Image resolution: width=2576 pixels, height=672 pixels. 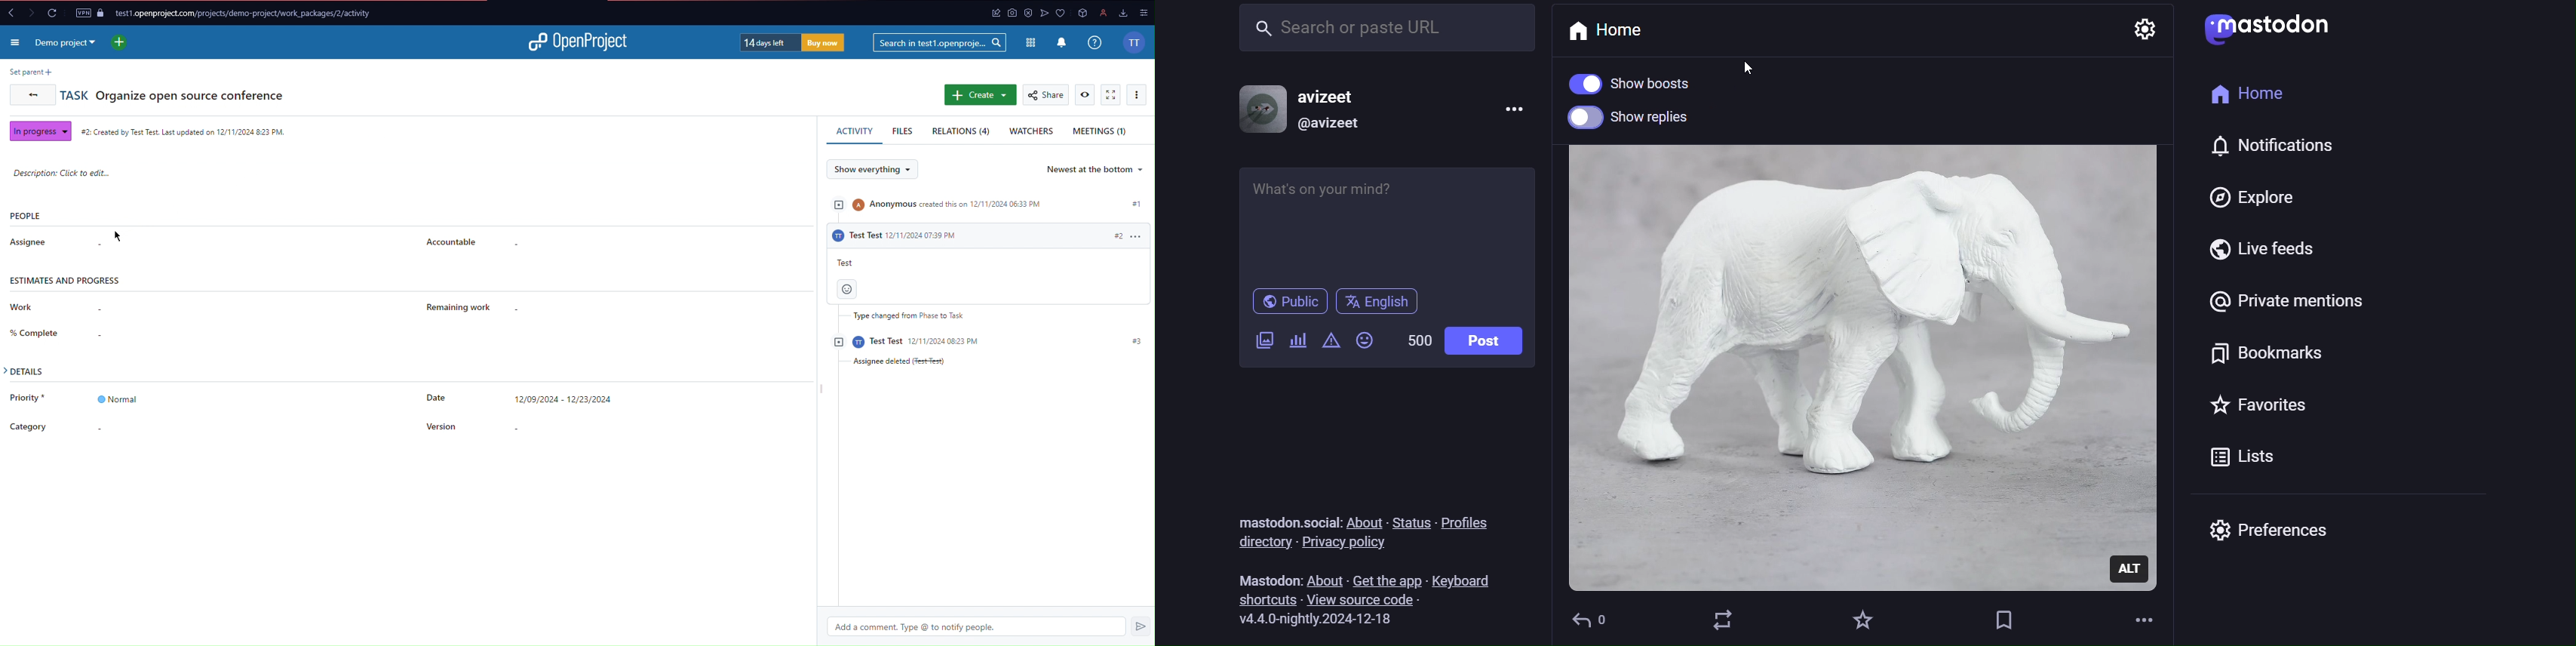 What do you see at coordinates (1288, 303) in the screenshot?
I see `public` at bounding box center [1288, 303].